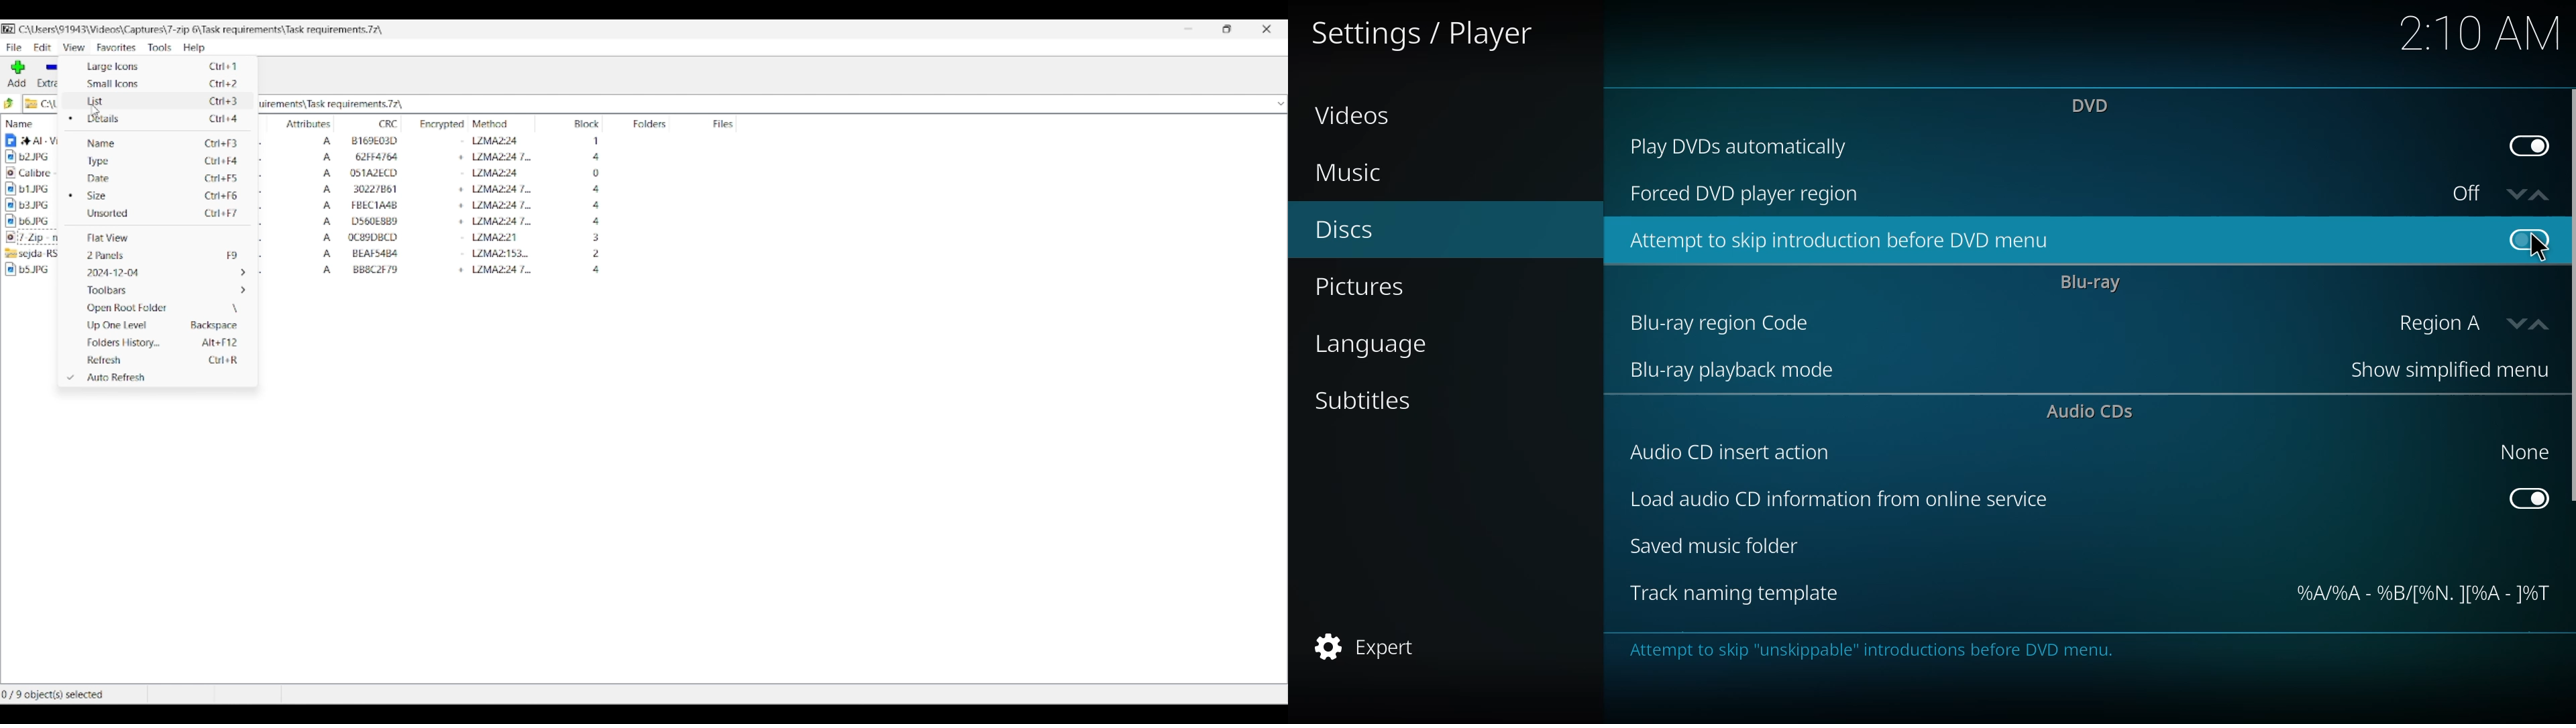 This screenshot has width=2576, height=728. What do you see at coordinates (1350, 227) in the screenshot?
I see `discs` at bounding box center [1350, 227].